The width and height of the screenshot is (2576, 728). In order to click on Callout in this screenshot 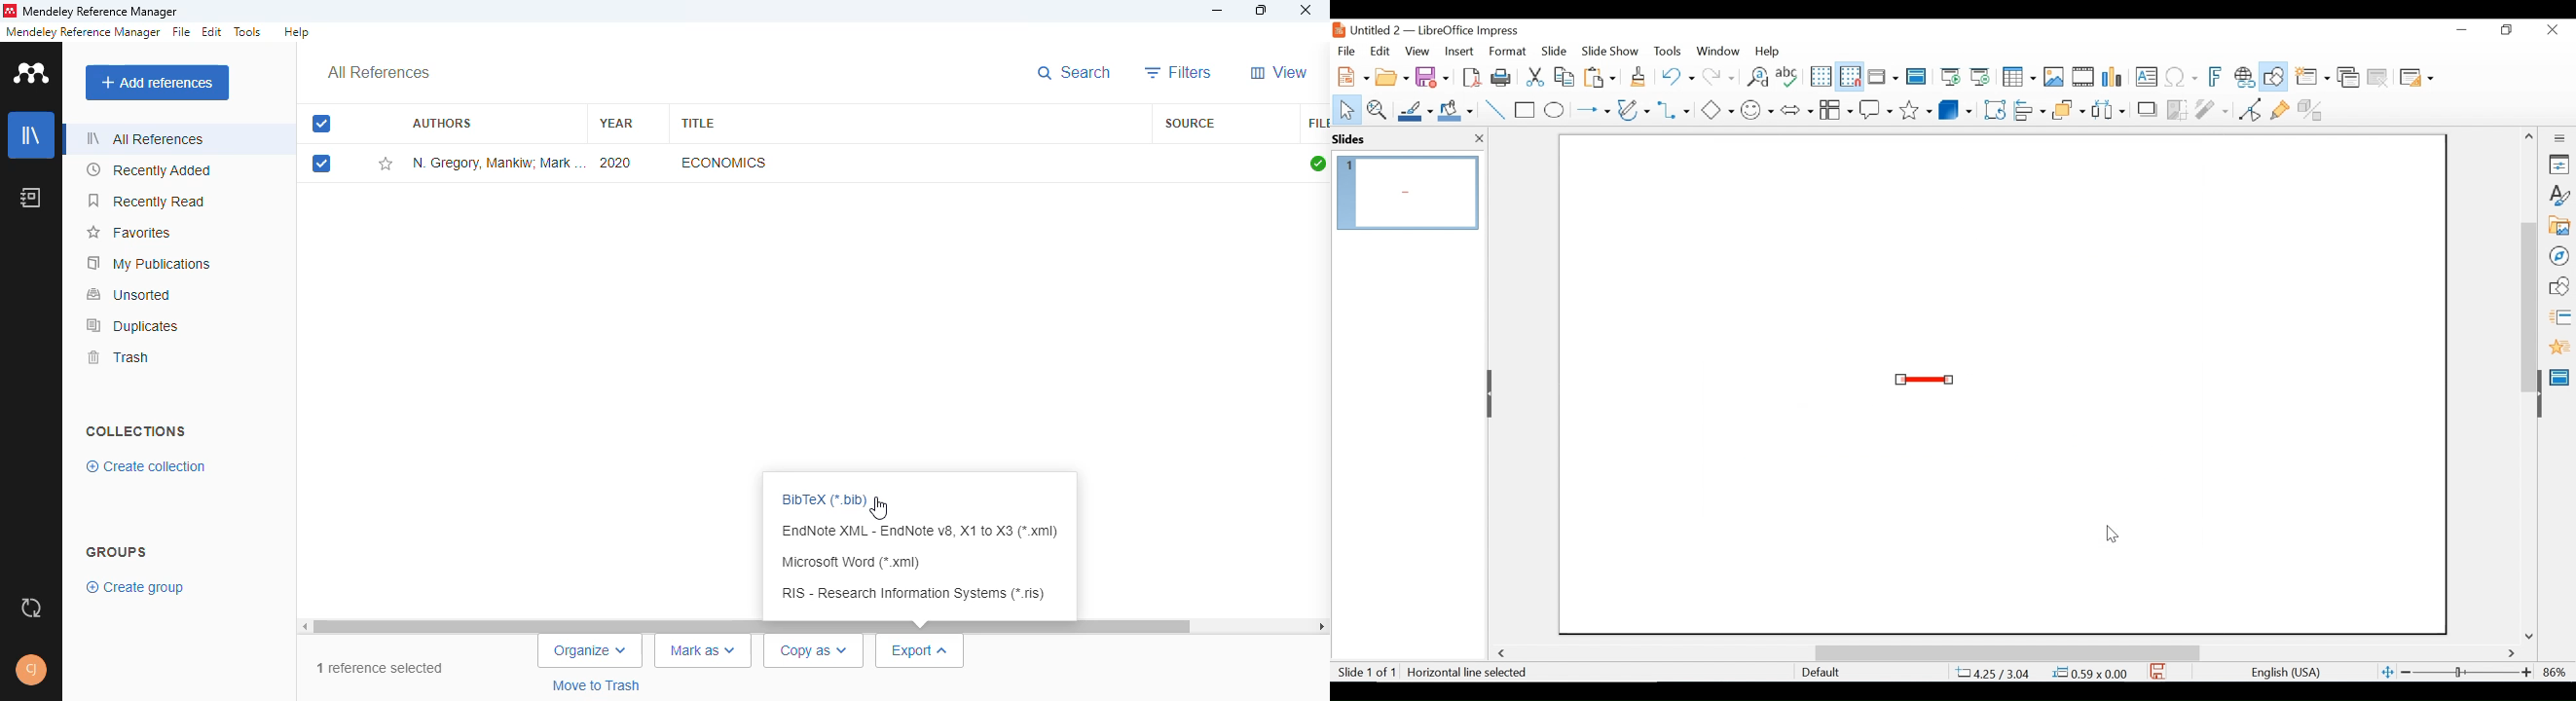, I will do `click(1876, 108)`.